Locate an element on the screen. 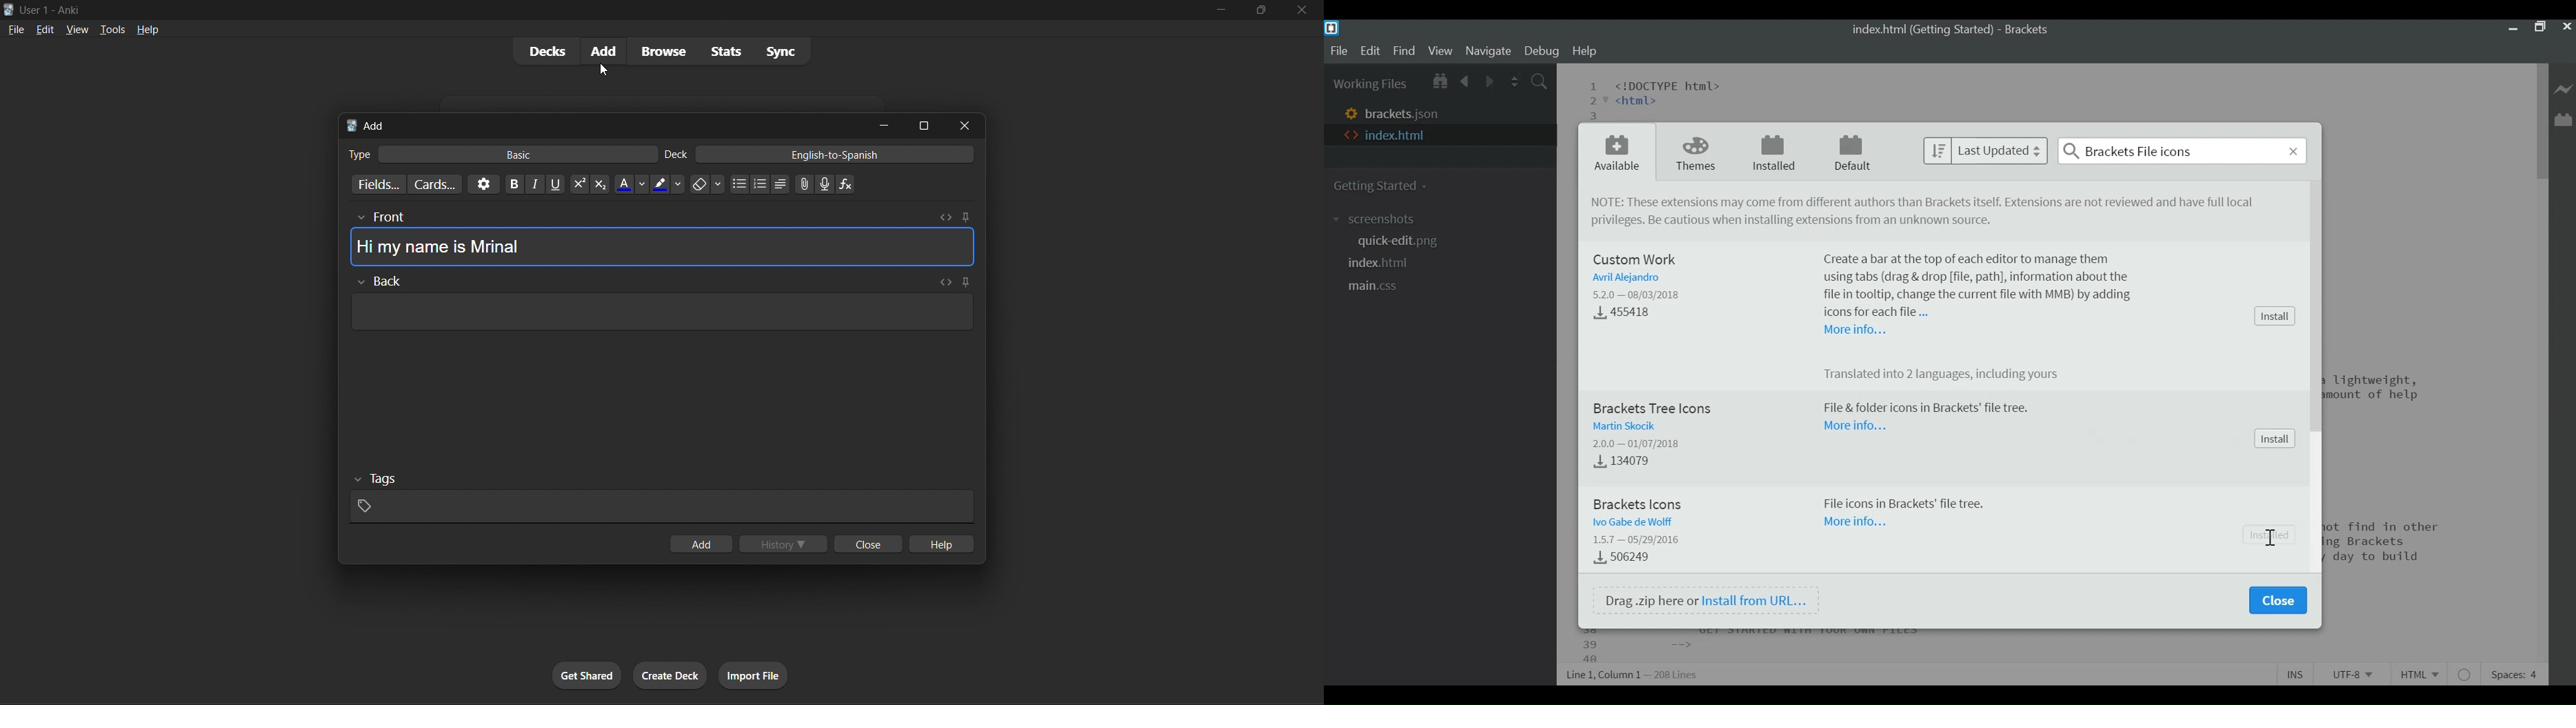 The image size is (2576, 728). Working Files is located at coordinates (1370, 83).